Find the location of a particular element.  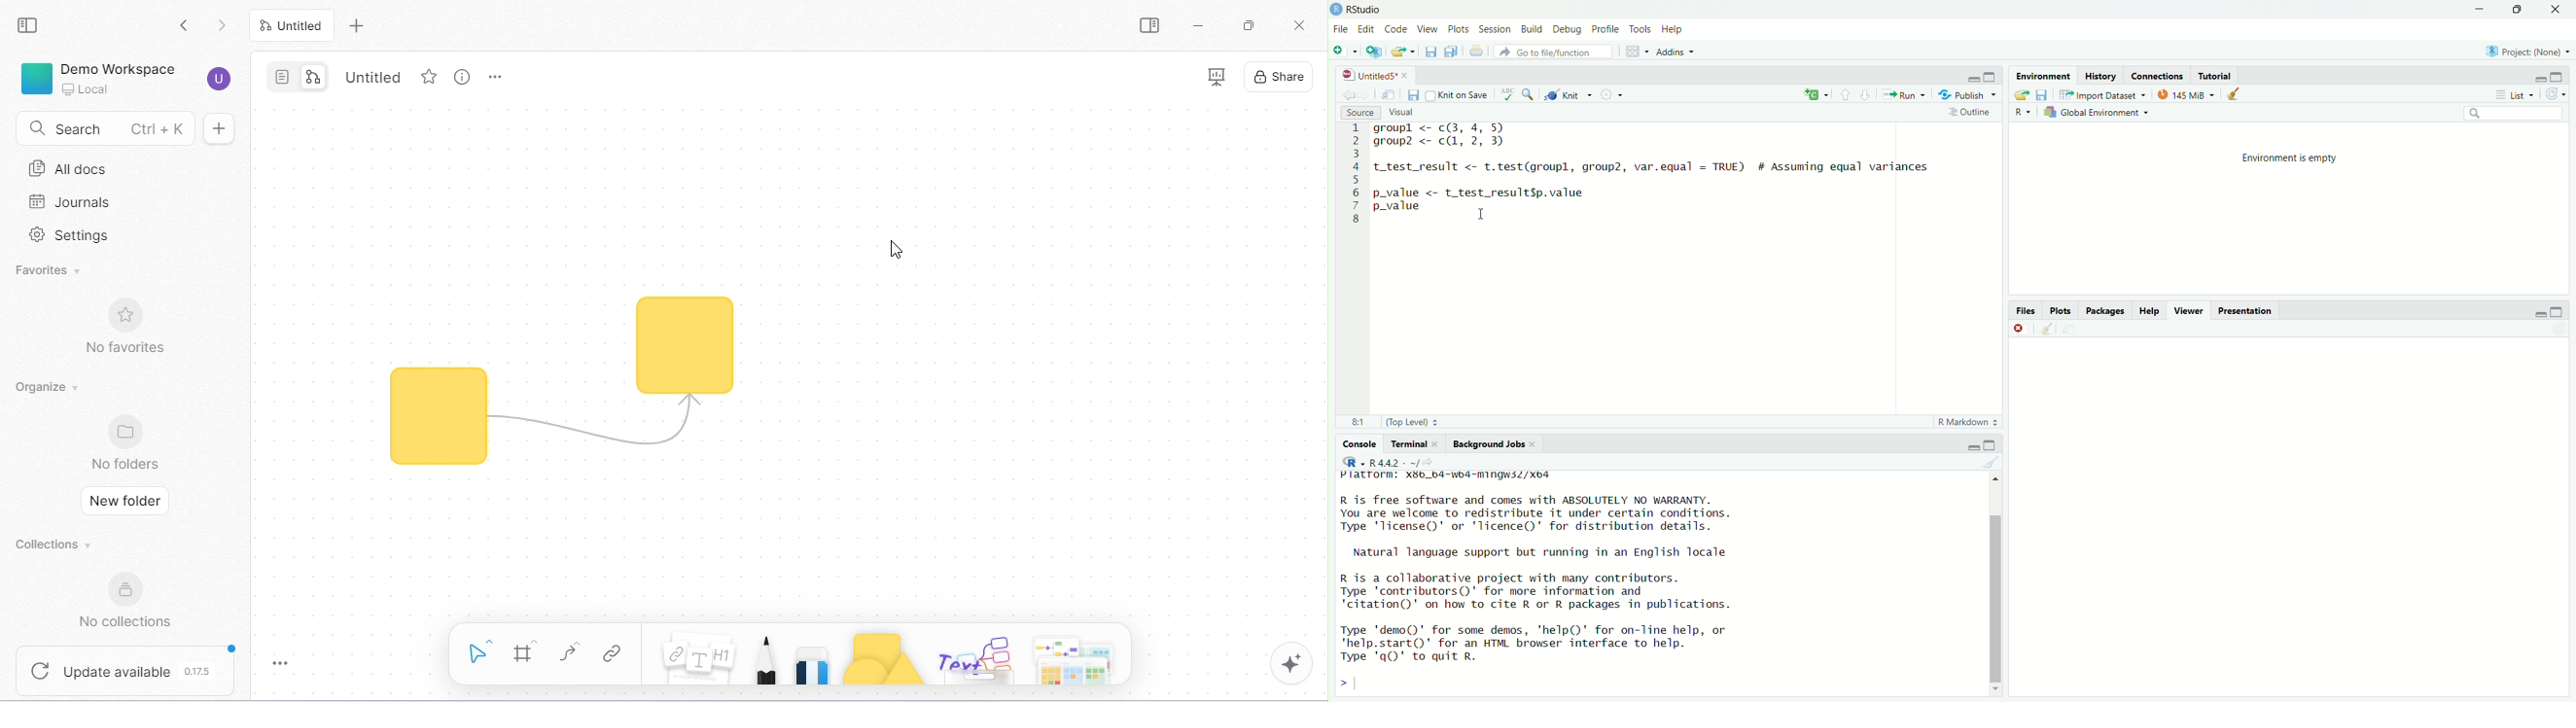

Background Jobs is located at coordinates (1494, 445).